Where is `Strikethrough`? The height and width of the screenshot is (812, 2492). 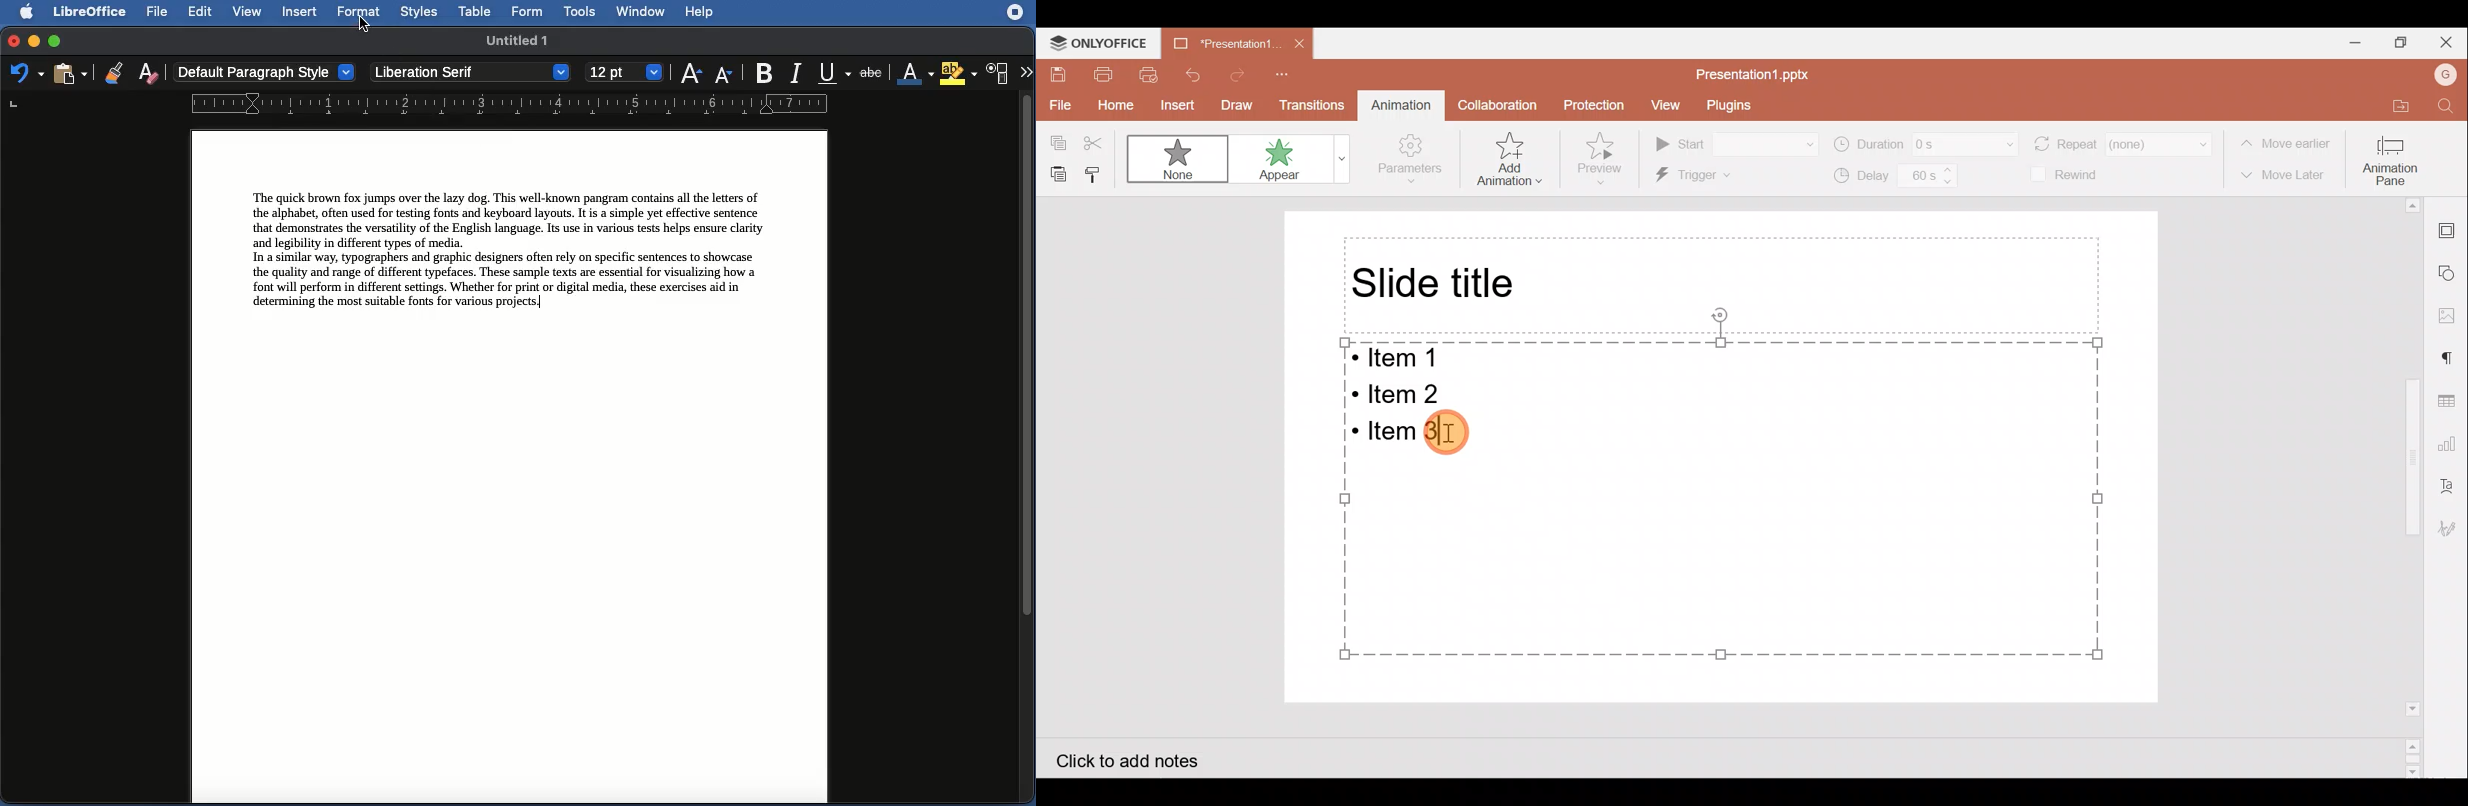 Strikethrough is located at coordinates (875, 73).